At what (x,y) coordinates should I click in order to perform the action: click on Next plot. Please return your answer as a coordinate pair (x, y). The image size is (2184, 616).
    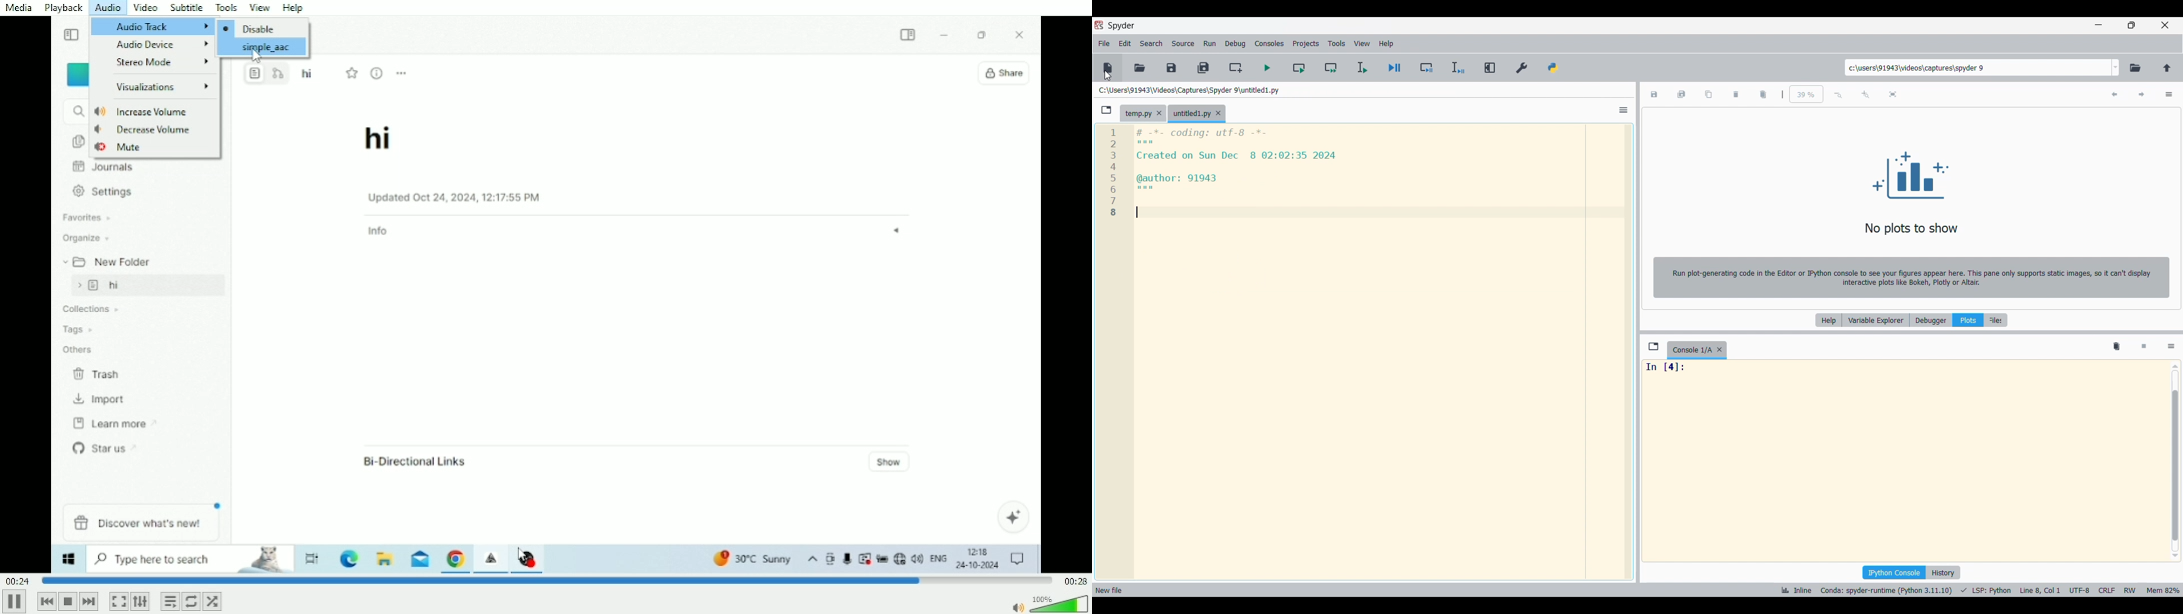
    Looking at the image, I should click on (2142, 94).